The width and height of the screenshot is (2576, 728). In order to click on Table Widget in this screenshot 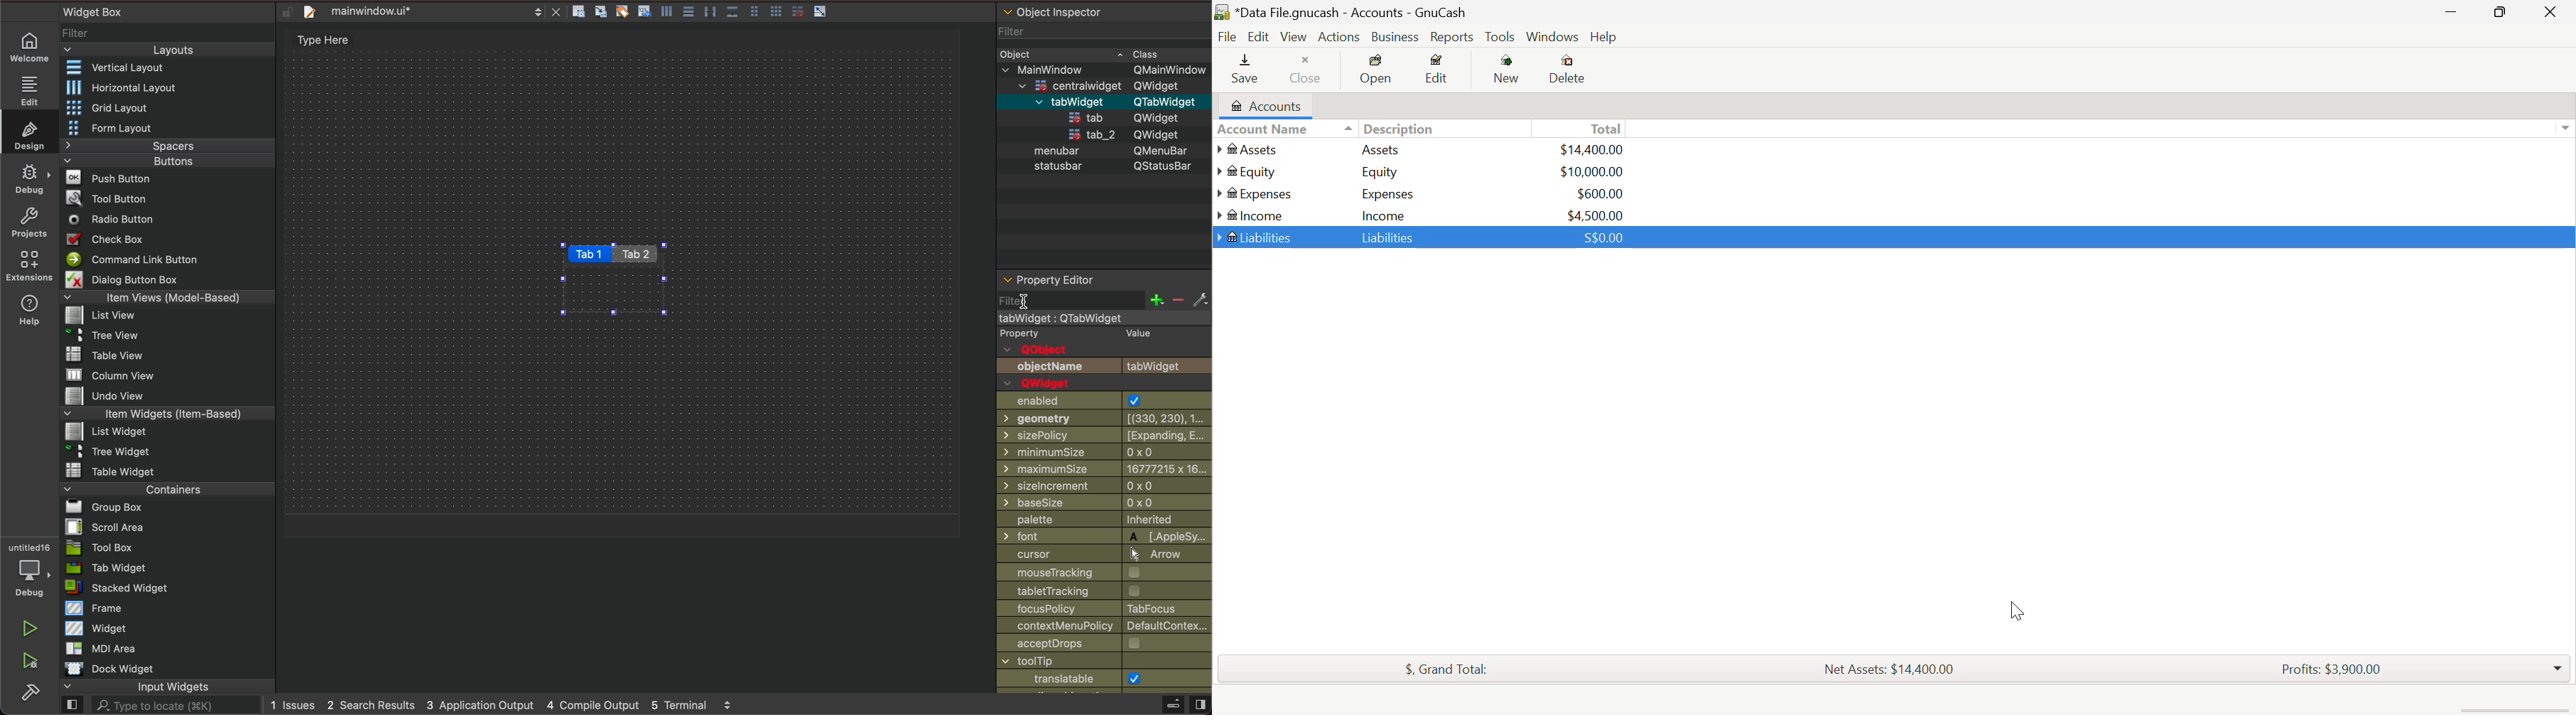, I will do `click(105, 470)`.